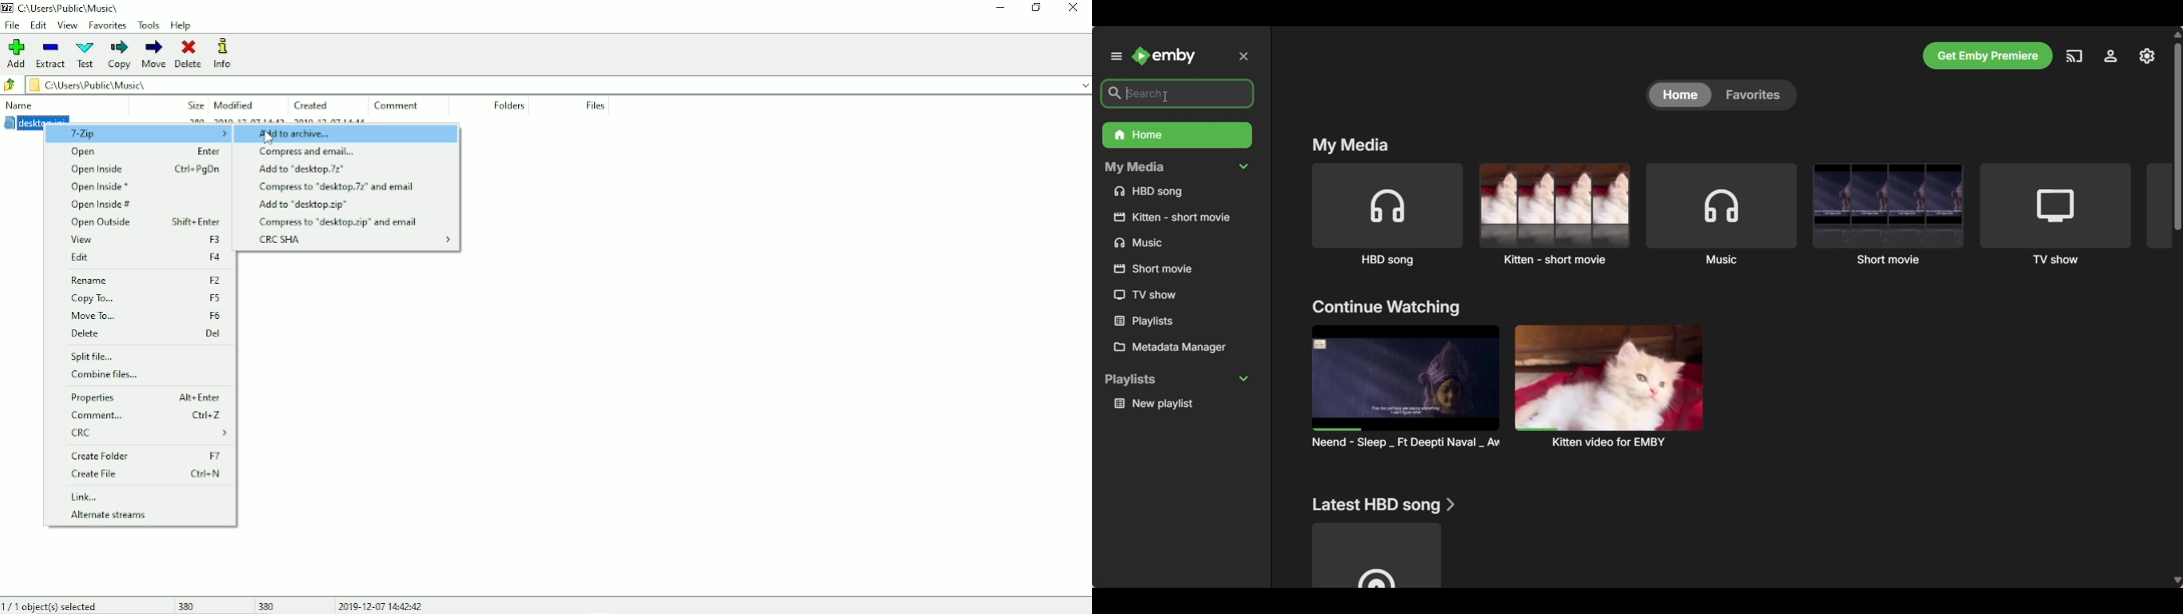 Image resolution: width=2184 pixels, height=616 pixels. Describe the element at coordinates (1889, 213) in the screenshot. I see `Short movie` at that location.